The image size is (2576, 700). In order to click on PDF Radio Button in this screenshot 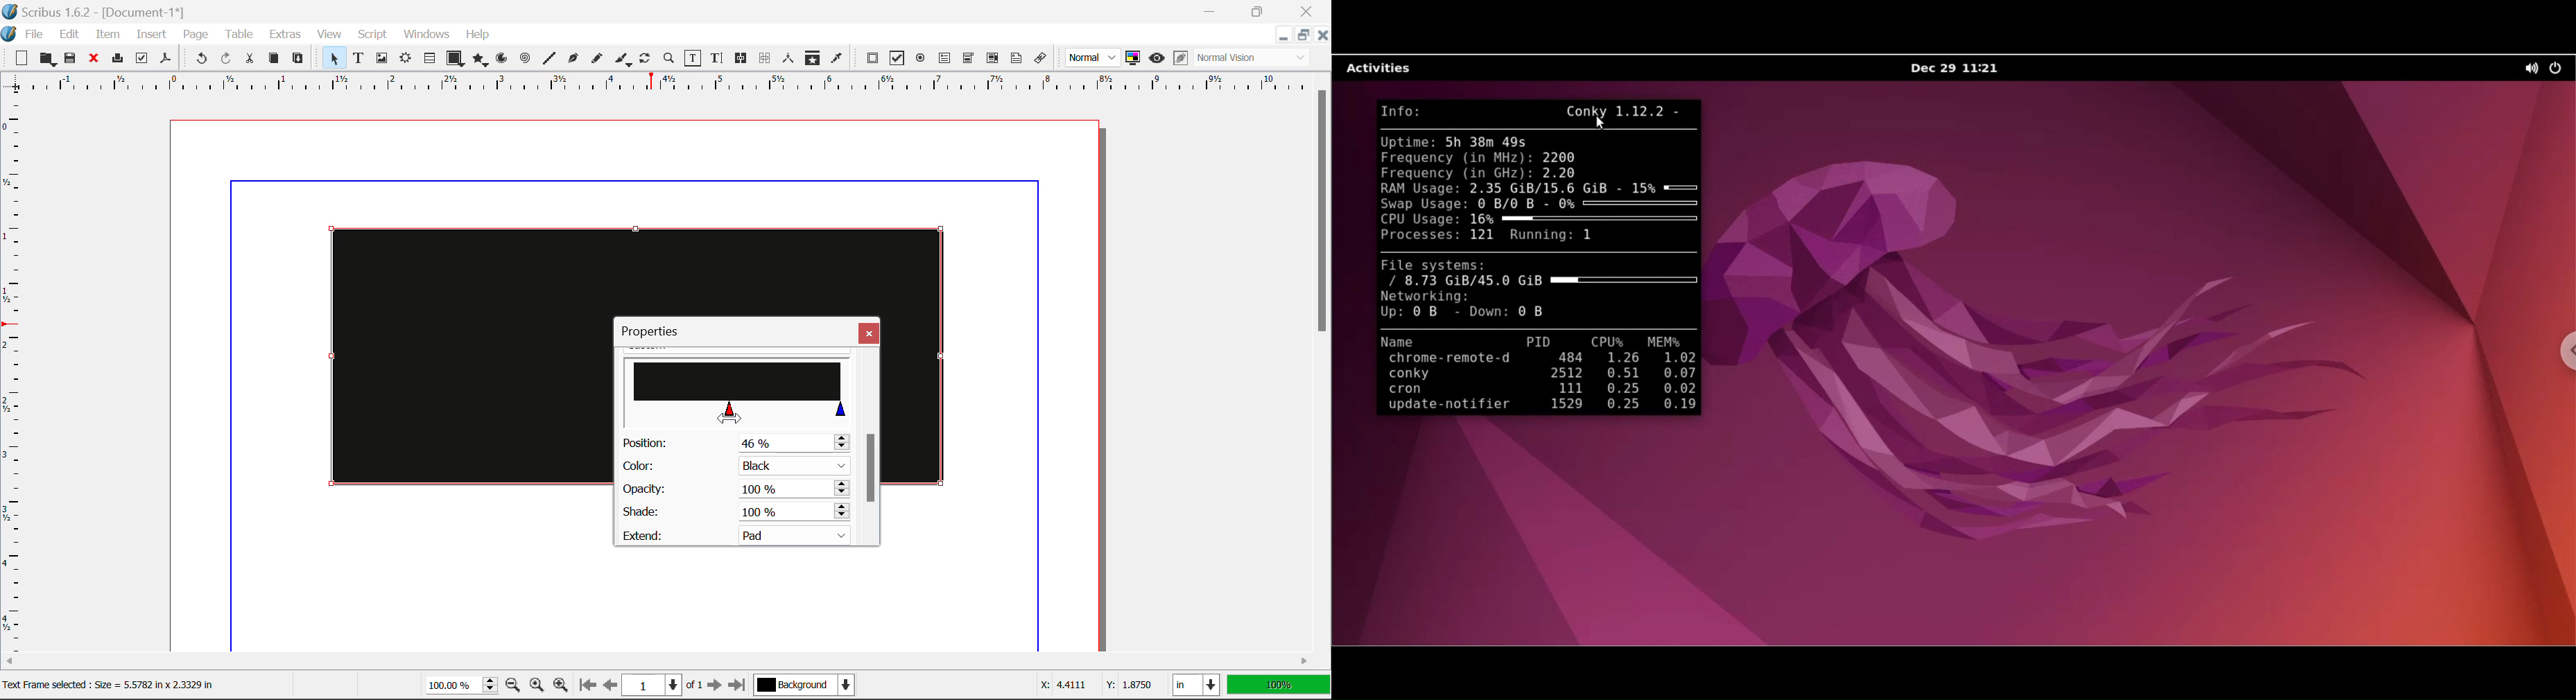, I will do `click(920, 60)`.